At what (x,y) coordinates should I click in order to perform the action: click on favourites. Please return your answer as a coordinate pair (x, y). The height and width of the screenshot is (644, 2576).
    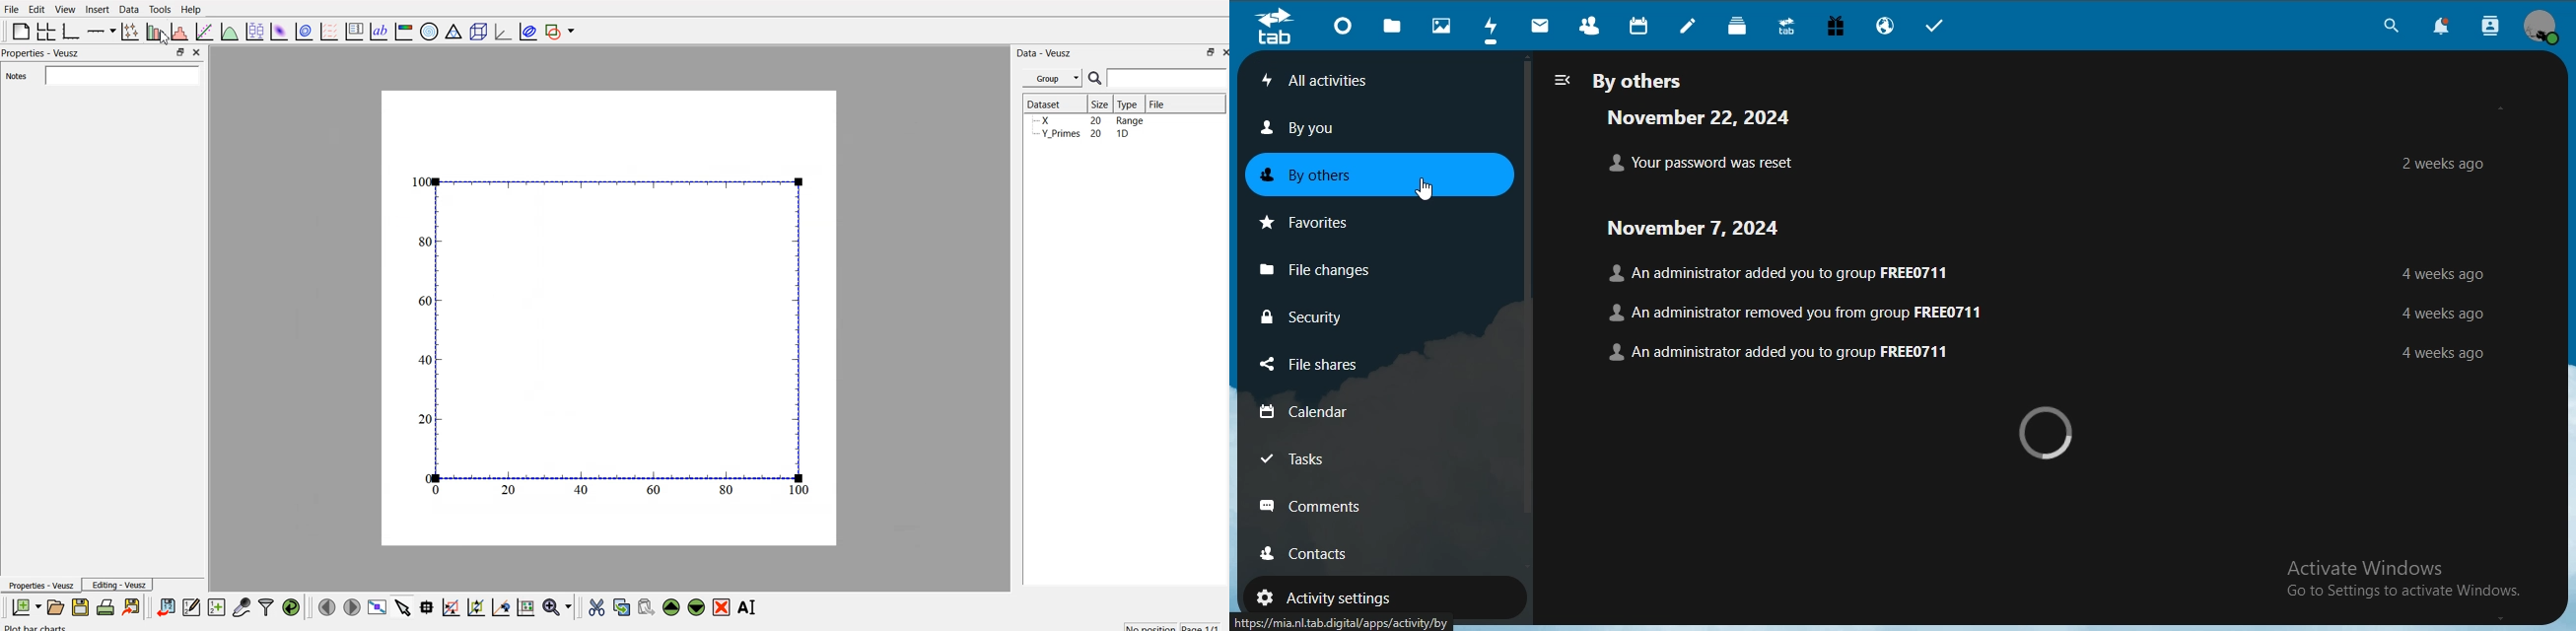
    Looking at the image, I should click on (1312, 219).